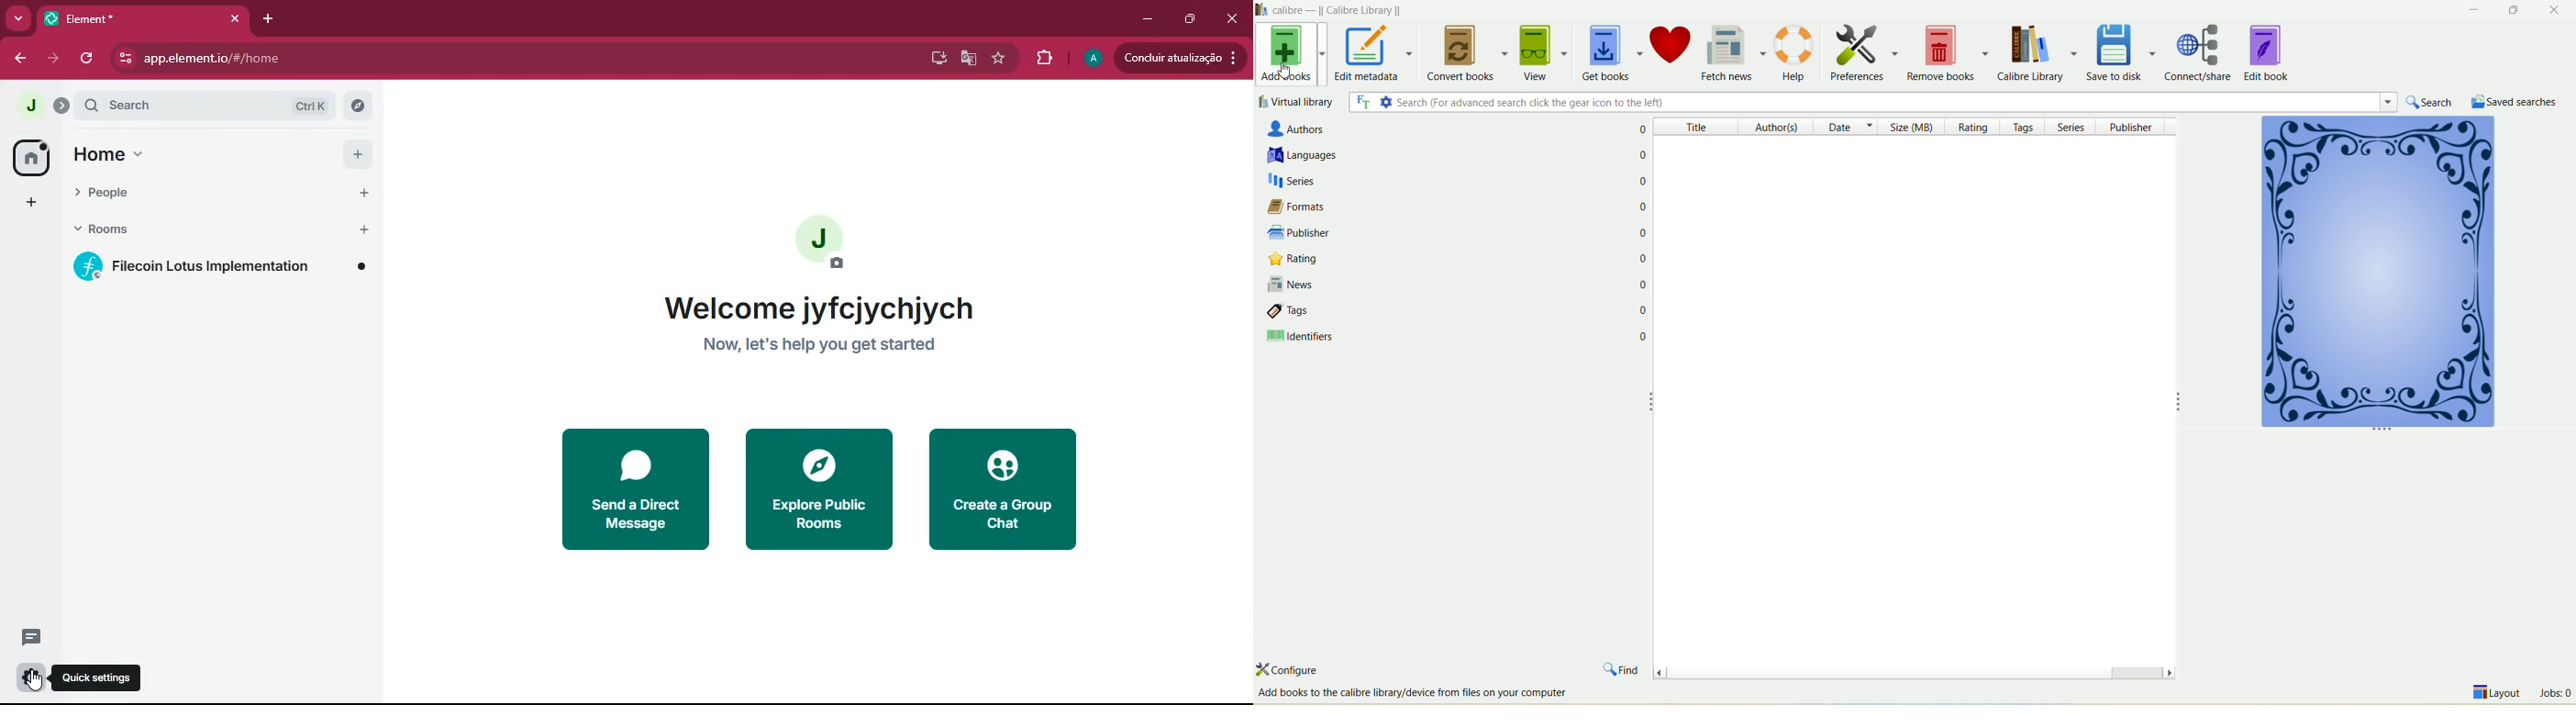 This screenshot has height=728, width=2576. What do you see at coordinates (270, 18) in the screenshot?
I see `add tab` at bounding box center [270, 18].